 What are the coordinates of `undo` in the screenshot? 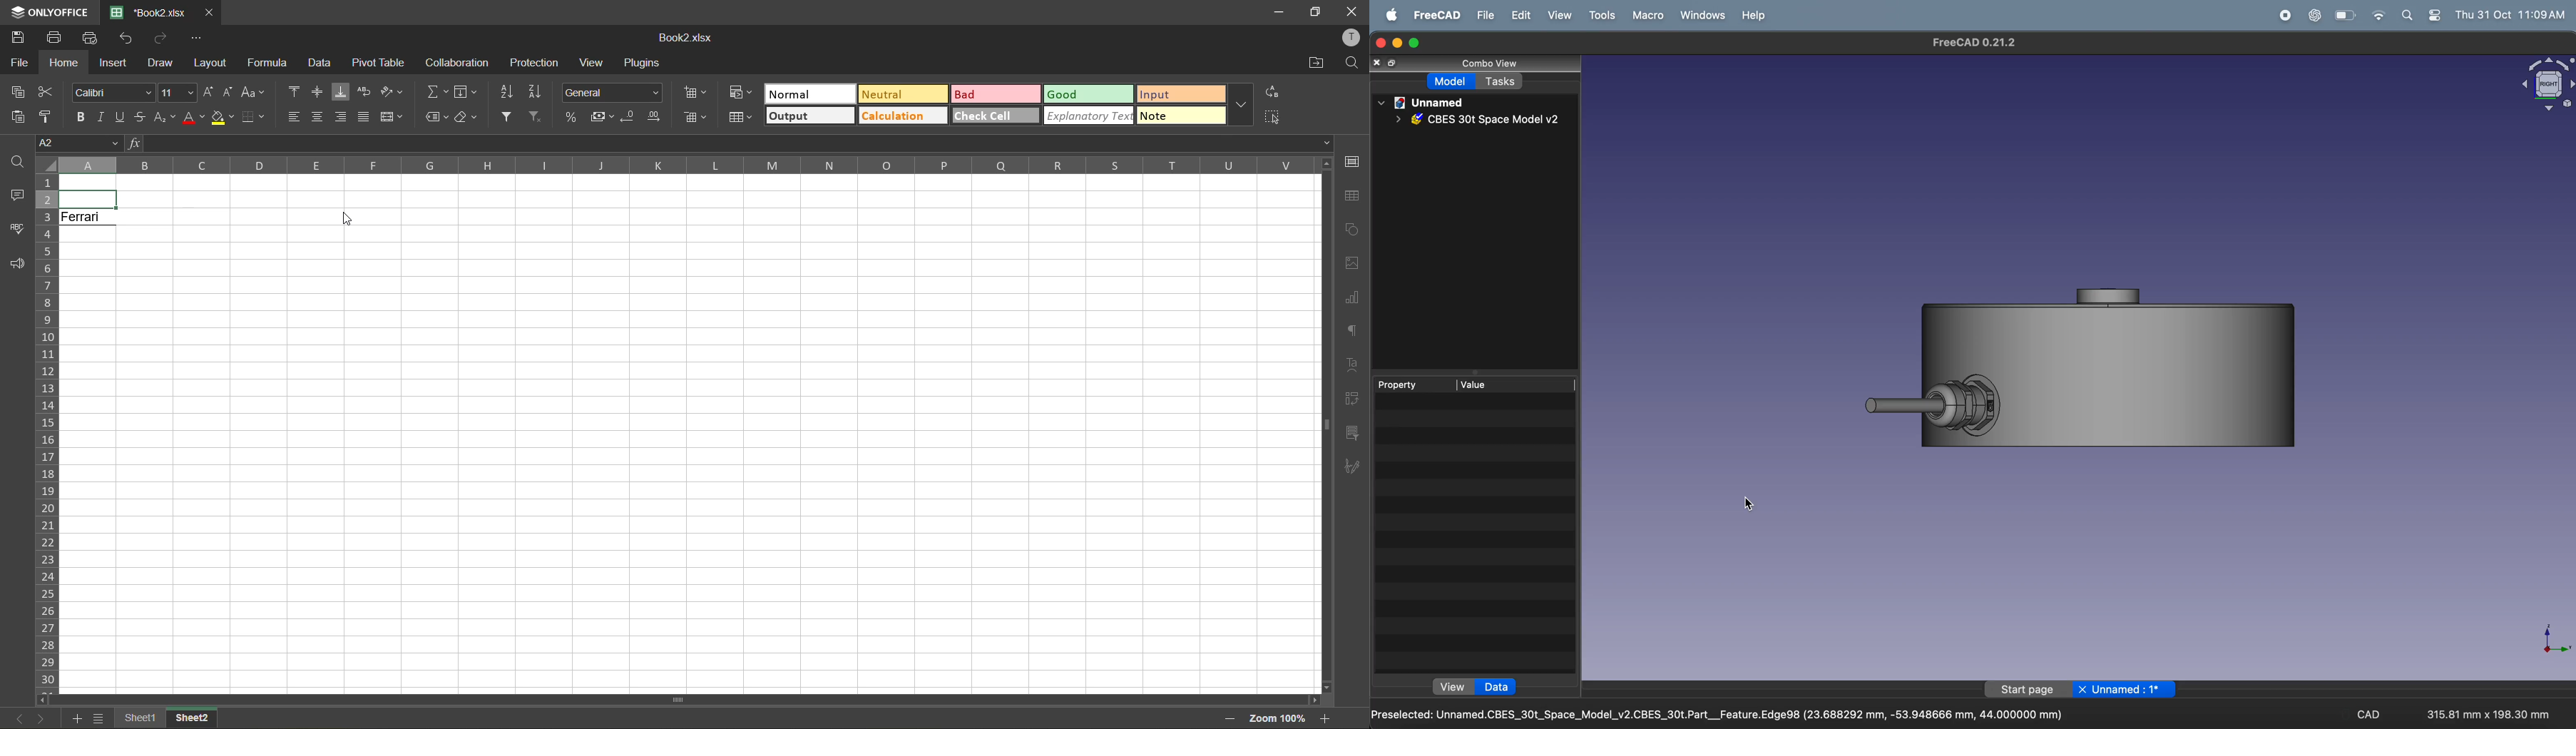 It's located at (126, 39).